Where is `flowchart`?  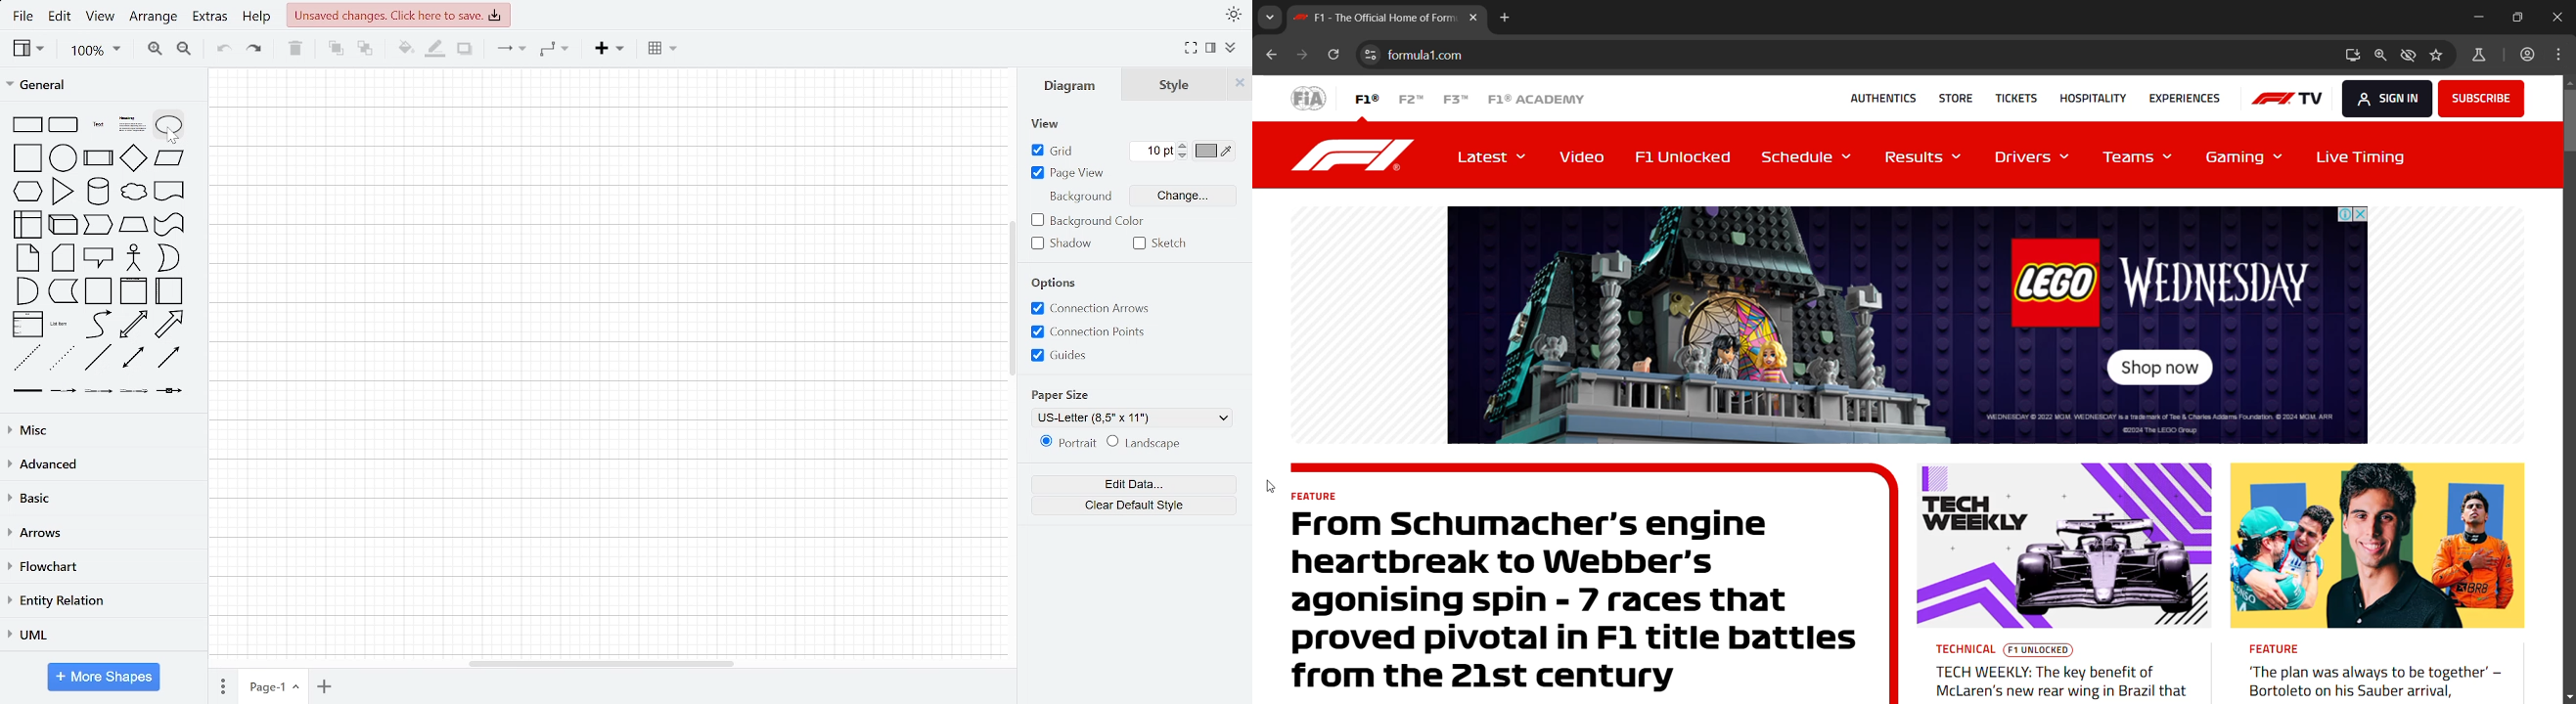 flowchart is located at coordinates (97, 567).